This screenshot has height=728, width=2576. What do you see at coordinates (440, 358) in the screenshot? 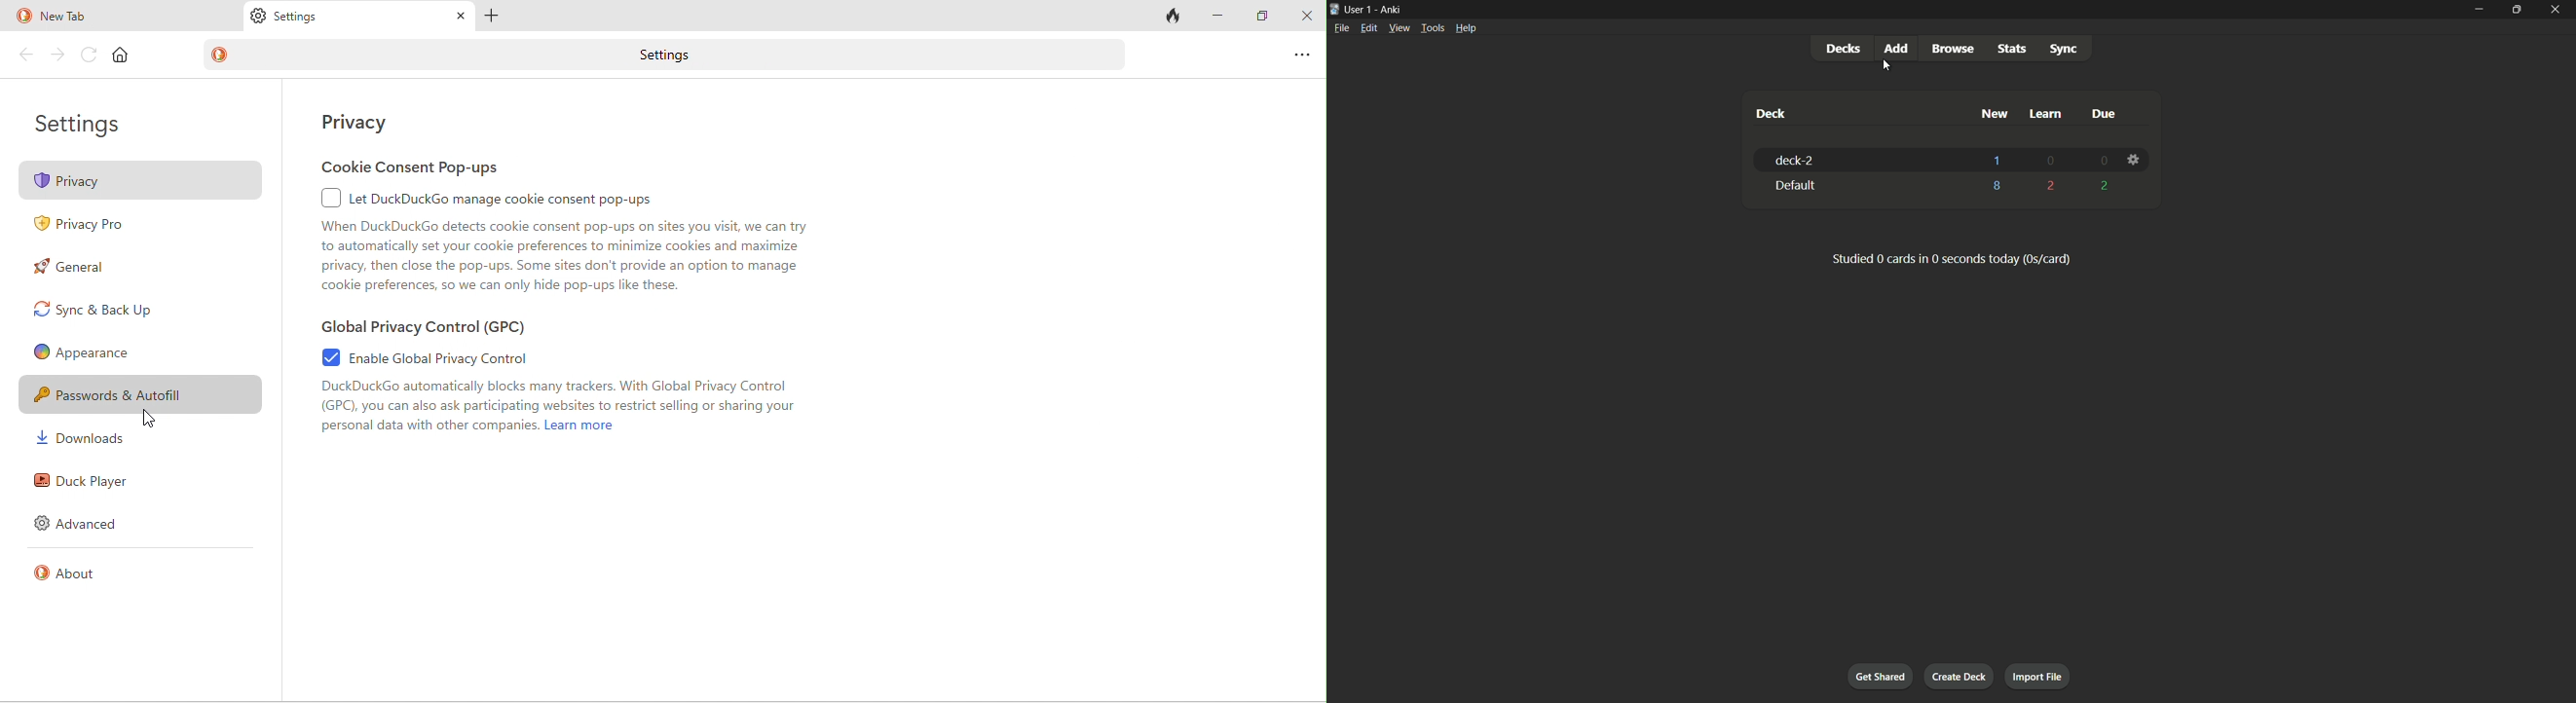
I see `enable global privacy control` at bounding box center [440, 358].